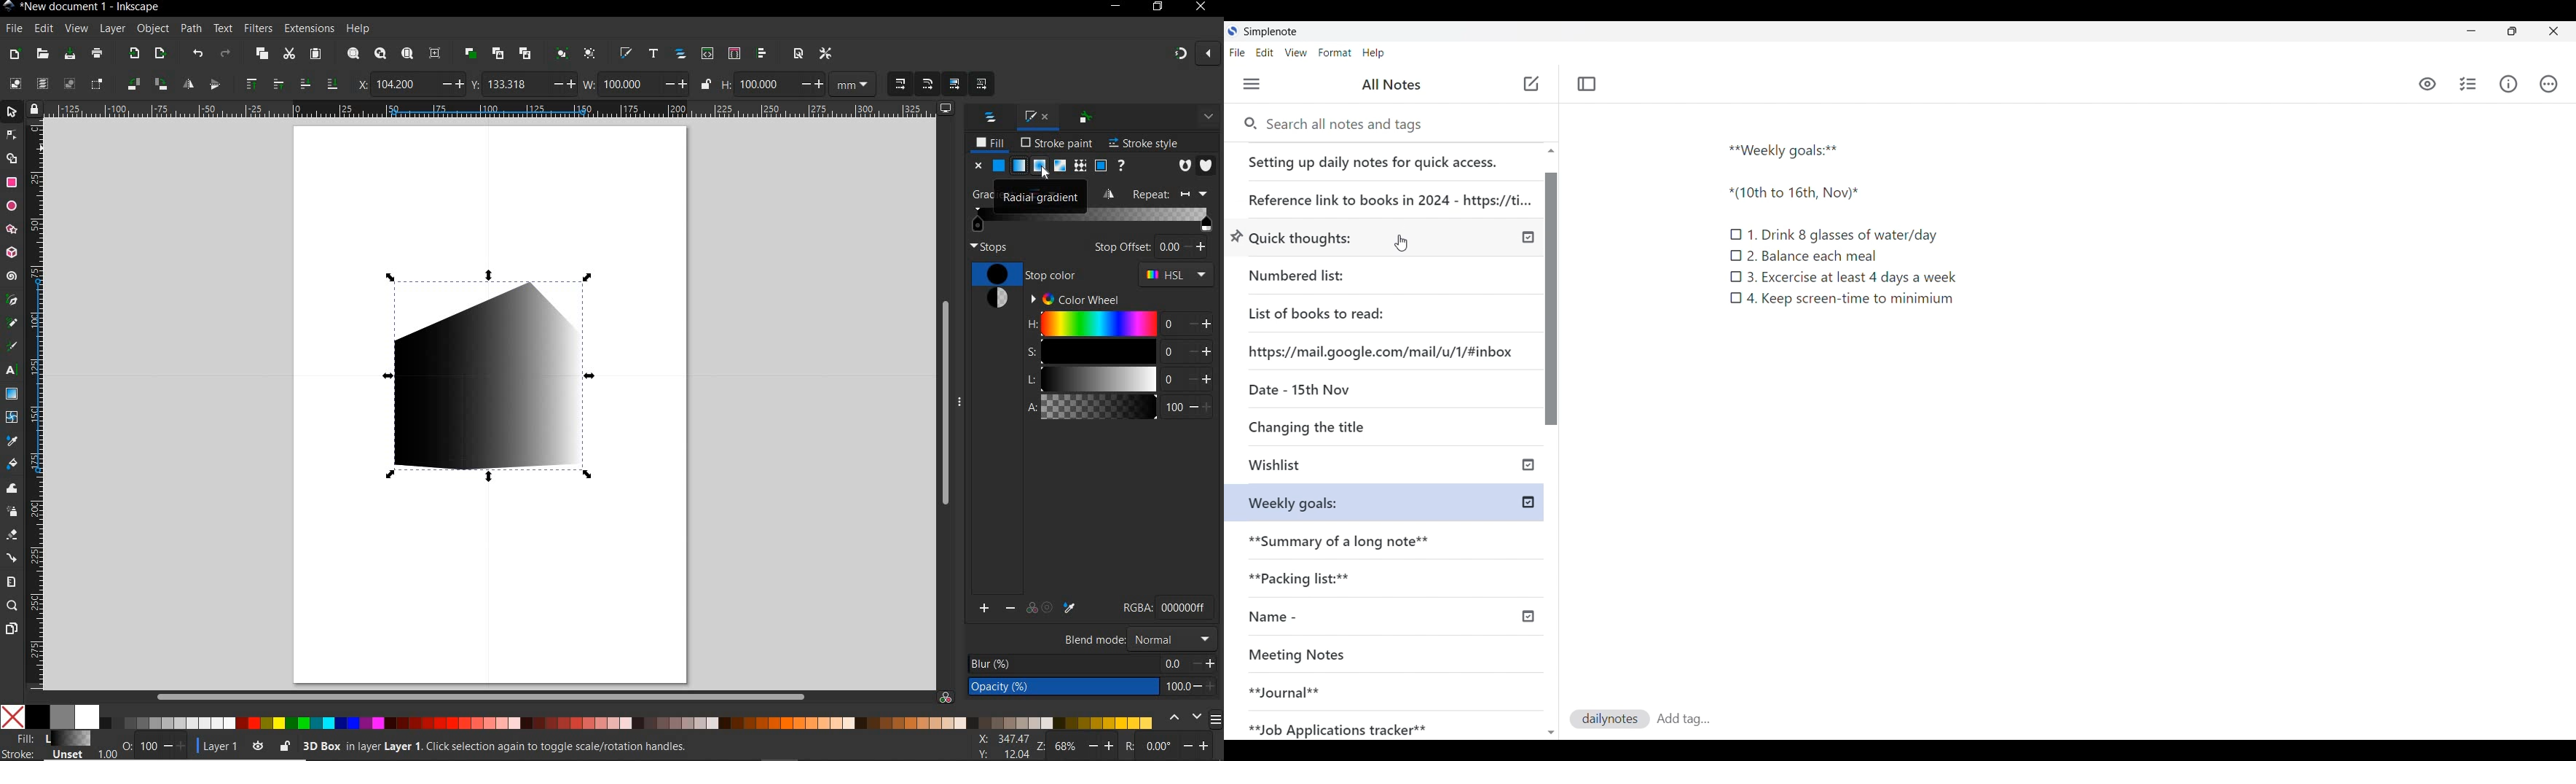 The image size is (2576, 784). Describe the element at coordinates (1587, 85) in the screenshot. I see `Toggle focus mode` at that location.